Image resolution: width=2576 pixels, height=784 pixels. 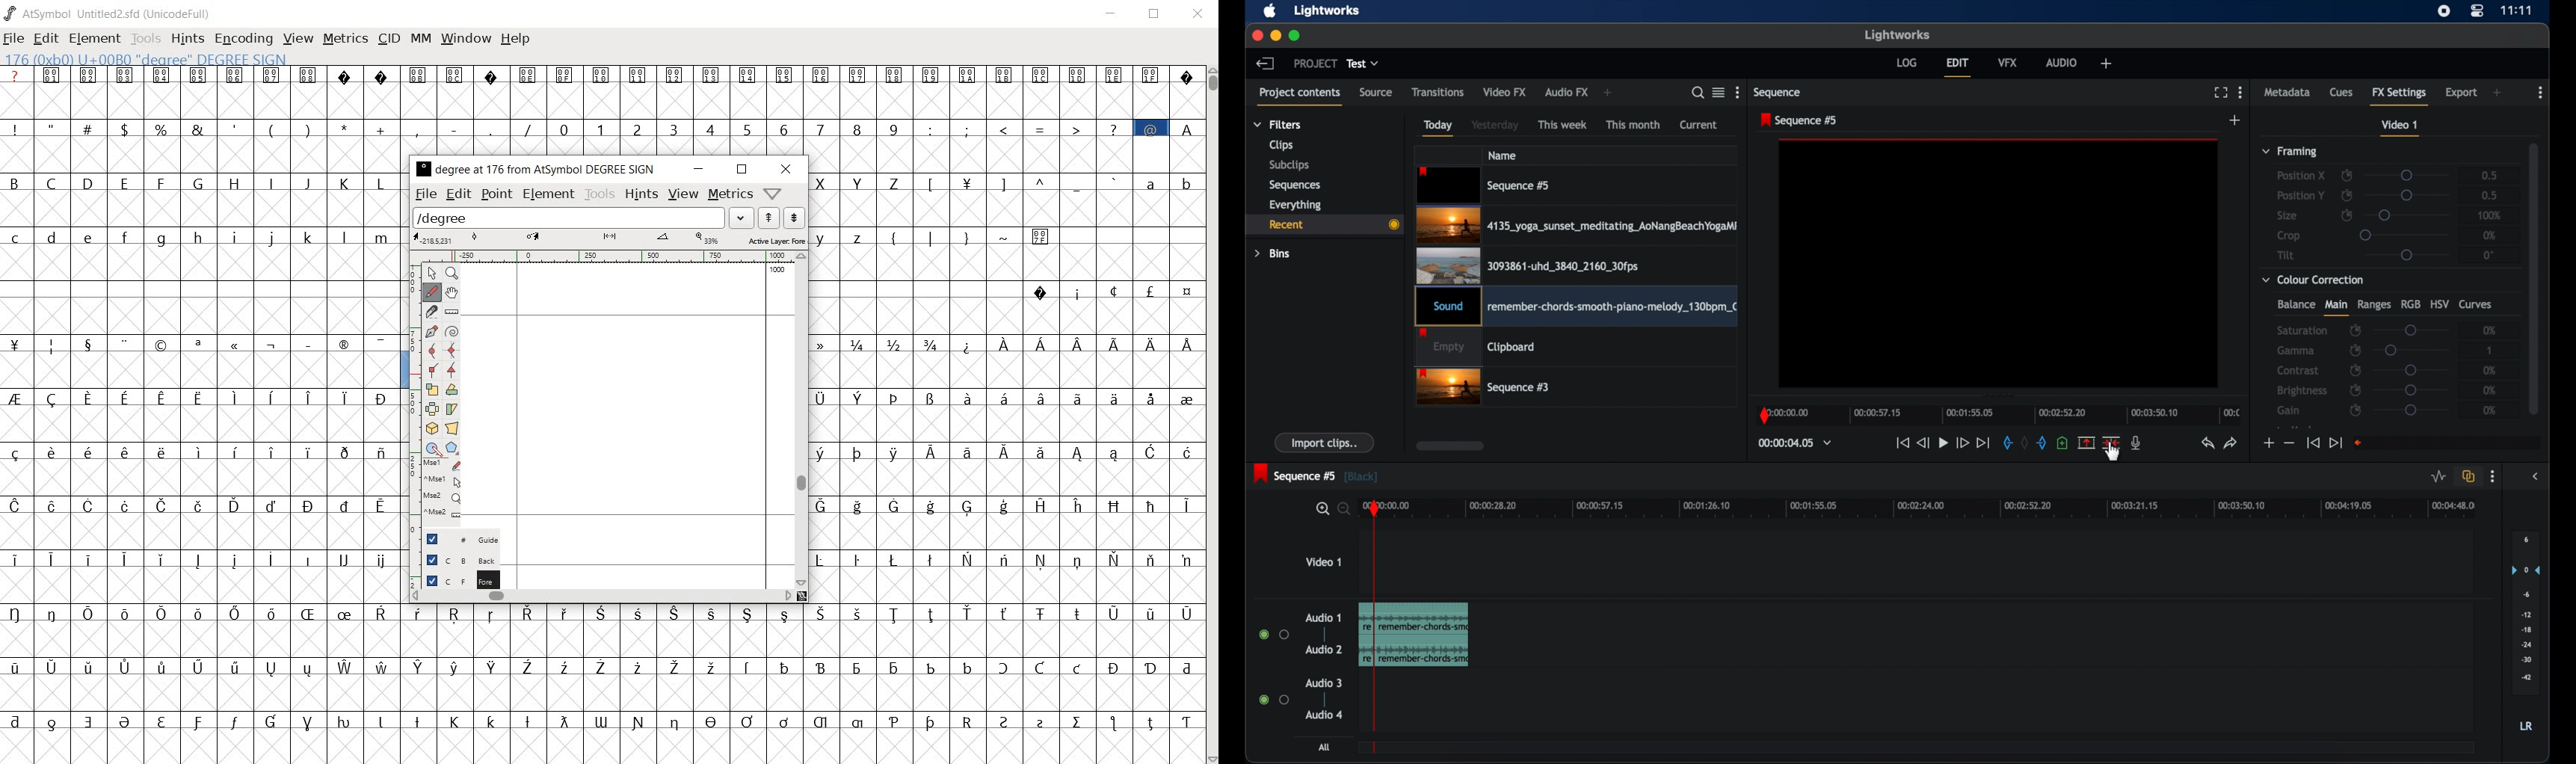 I want to click on split clip, so click(x=1417, y=635).